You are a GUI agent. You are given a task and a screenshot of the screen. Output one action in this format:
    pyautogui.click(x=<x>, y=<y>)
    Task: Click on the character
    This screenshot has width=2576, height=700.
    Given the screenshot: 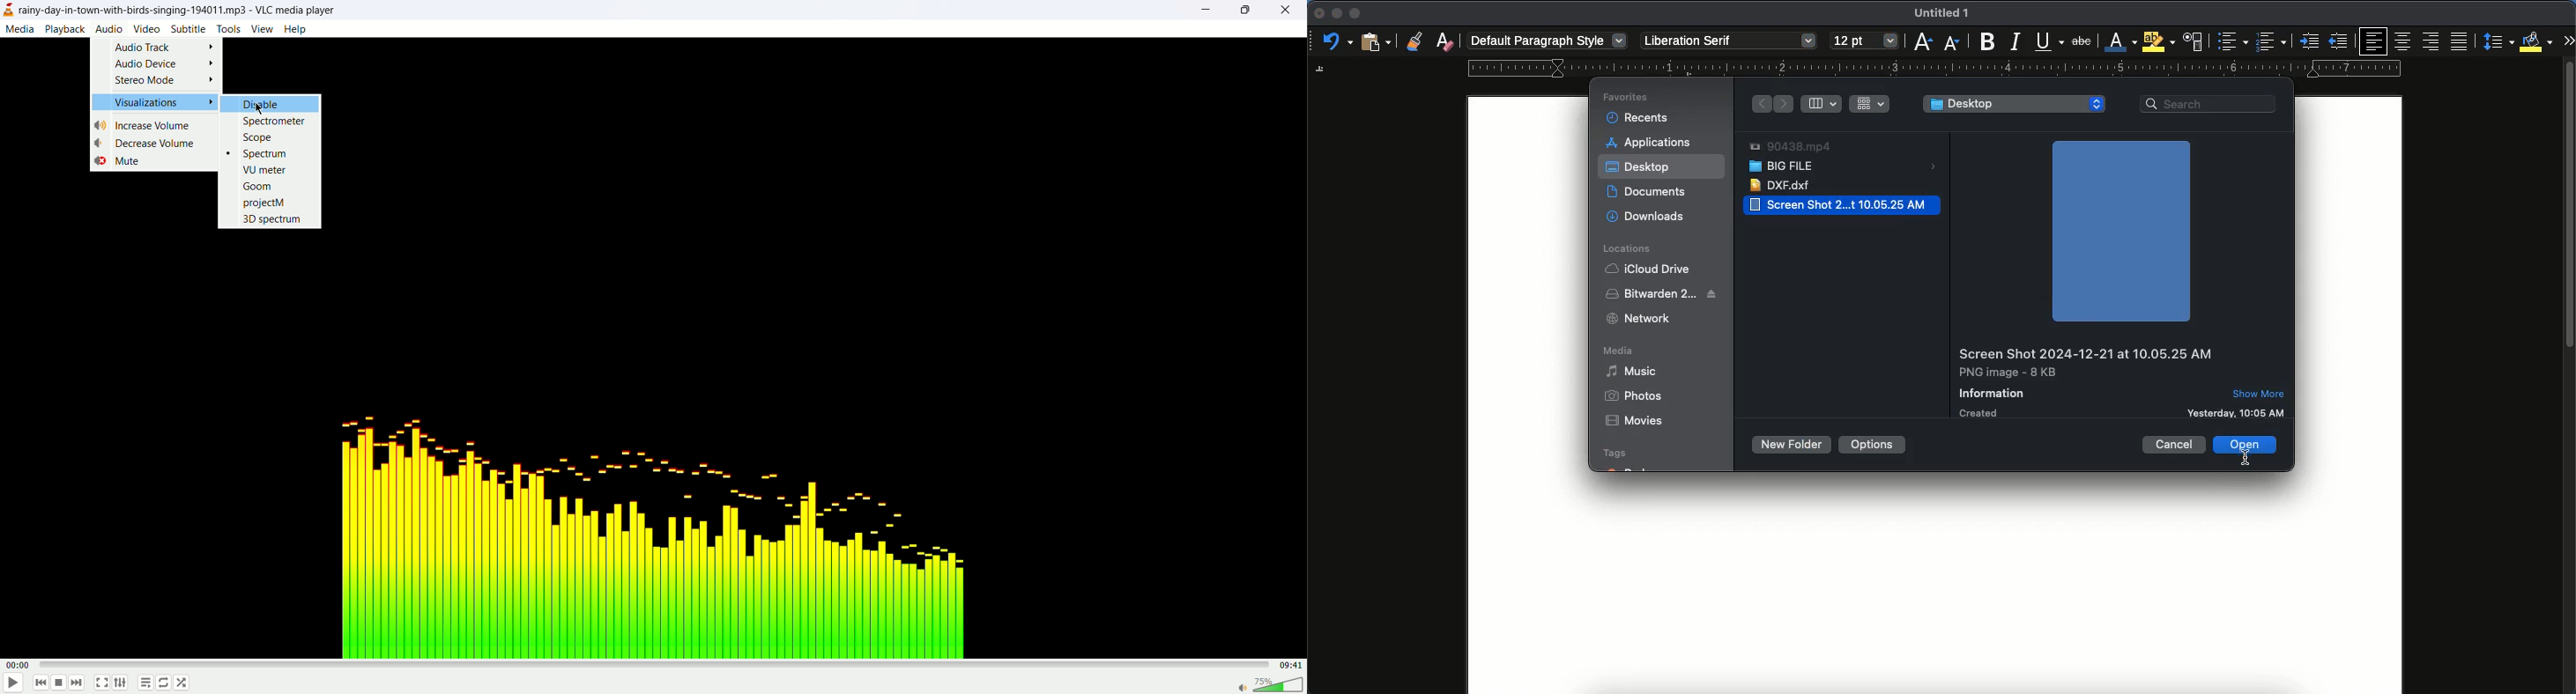 What is the action you would take?
    pyautogui.click(x=2192, y=42)
    